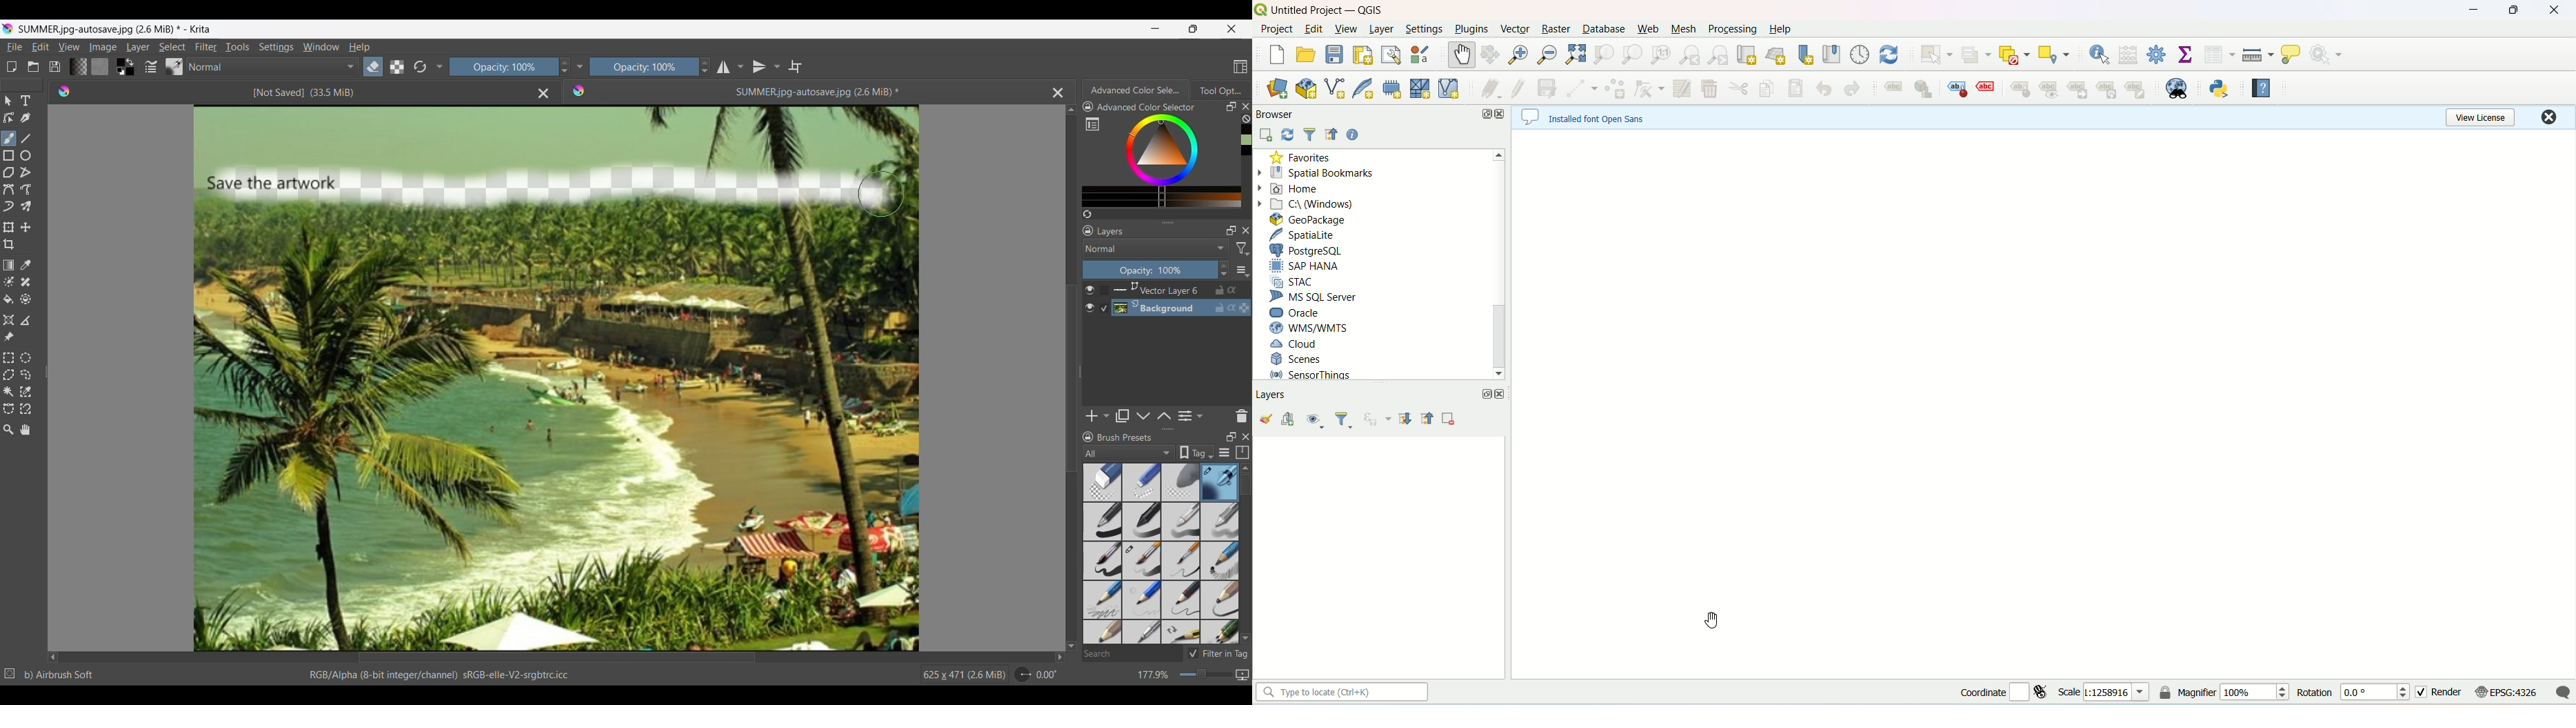 This screenshot has height=728, width=2576. What do you see at coordinates (1310, 328) in the screenshot?
I see `WMS/WMTS` at bounding box center [1310, 328].